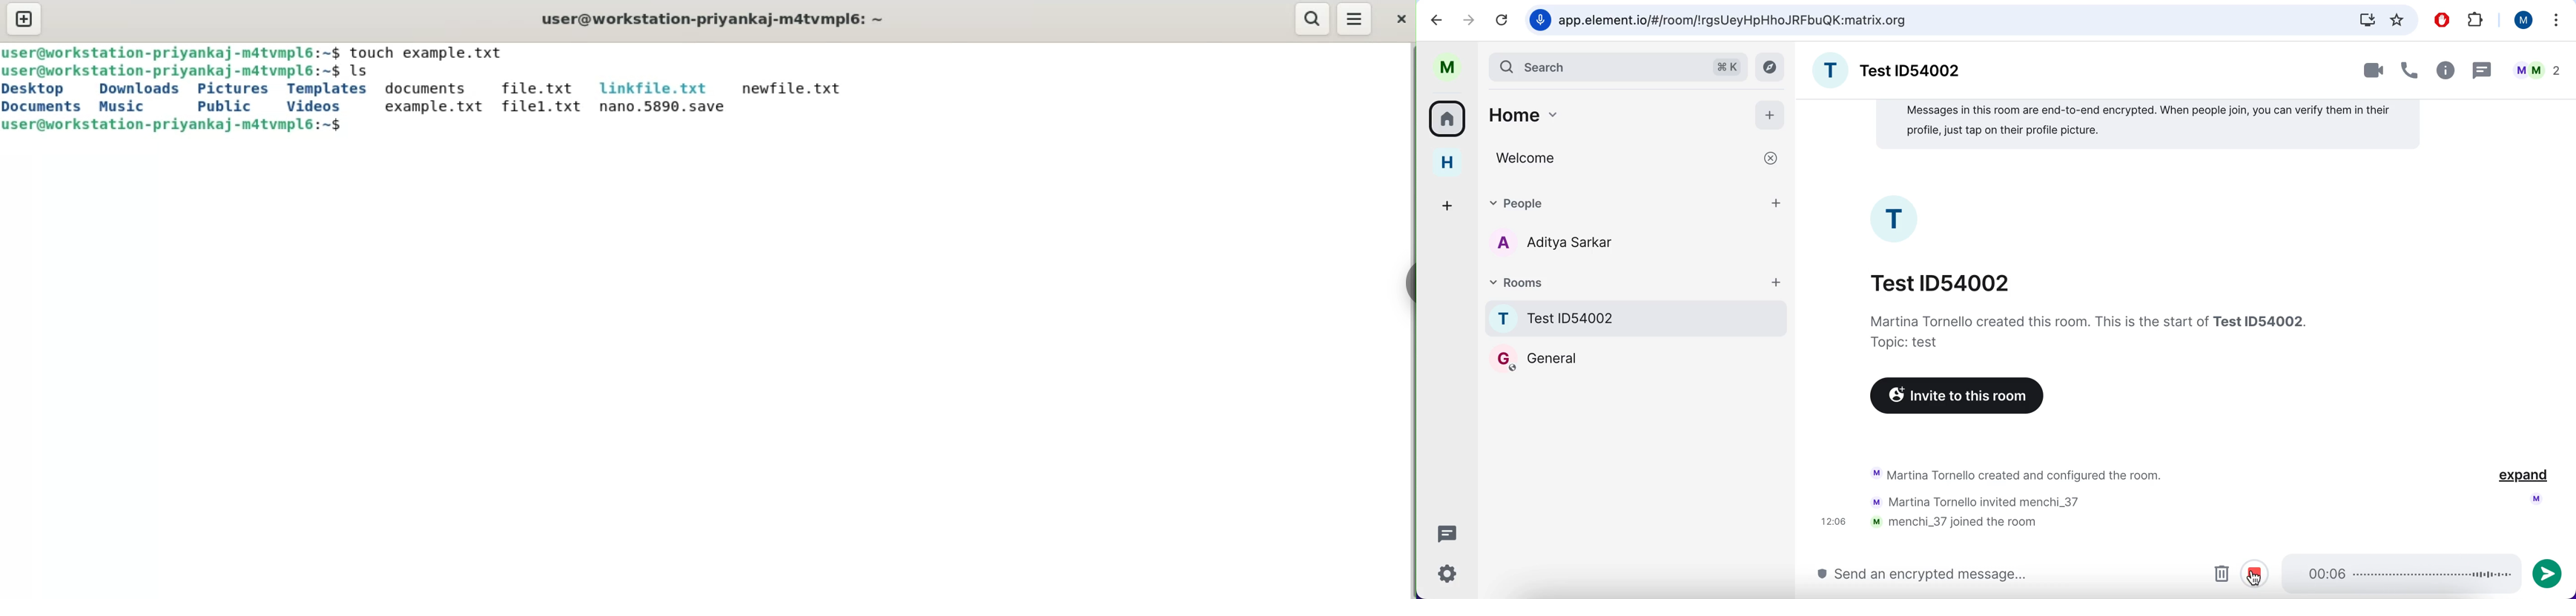  Describe the element at coordinates (1638, 281) in the screenshot. I see `rooms` at that location.